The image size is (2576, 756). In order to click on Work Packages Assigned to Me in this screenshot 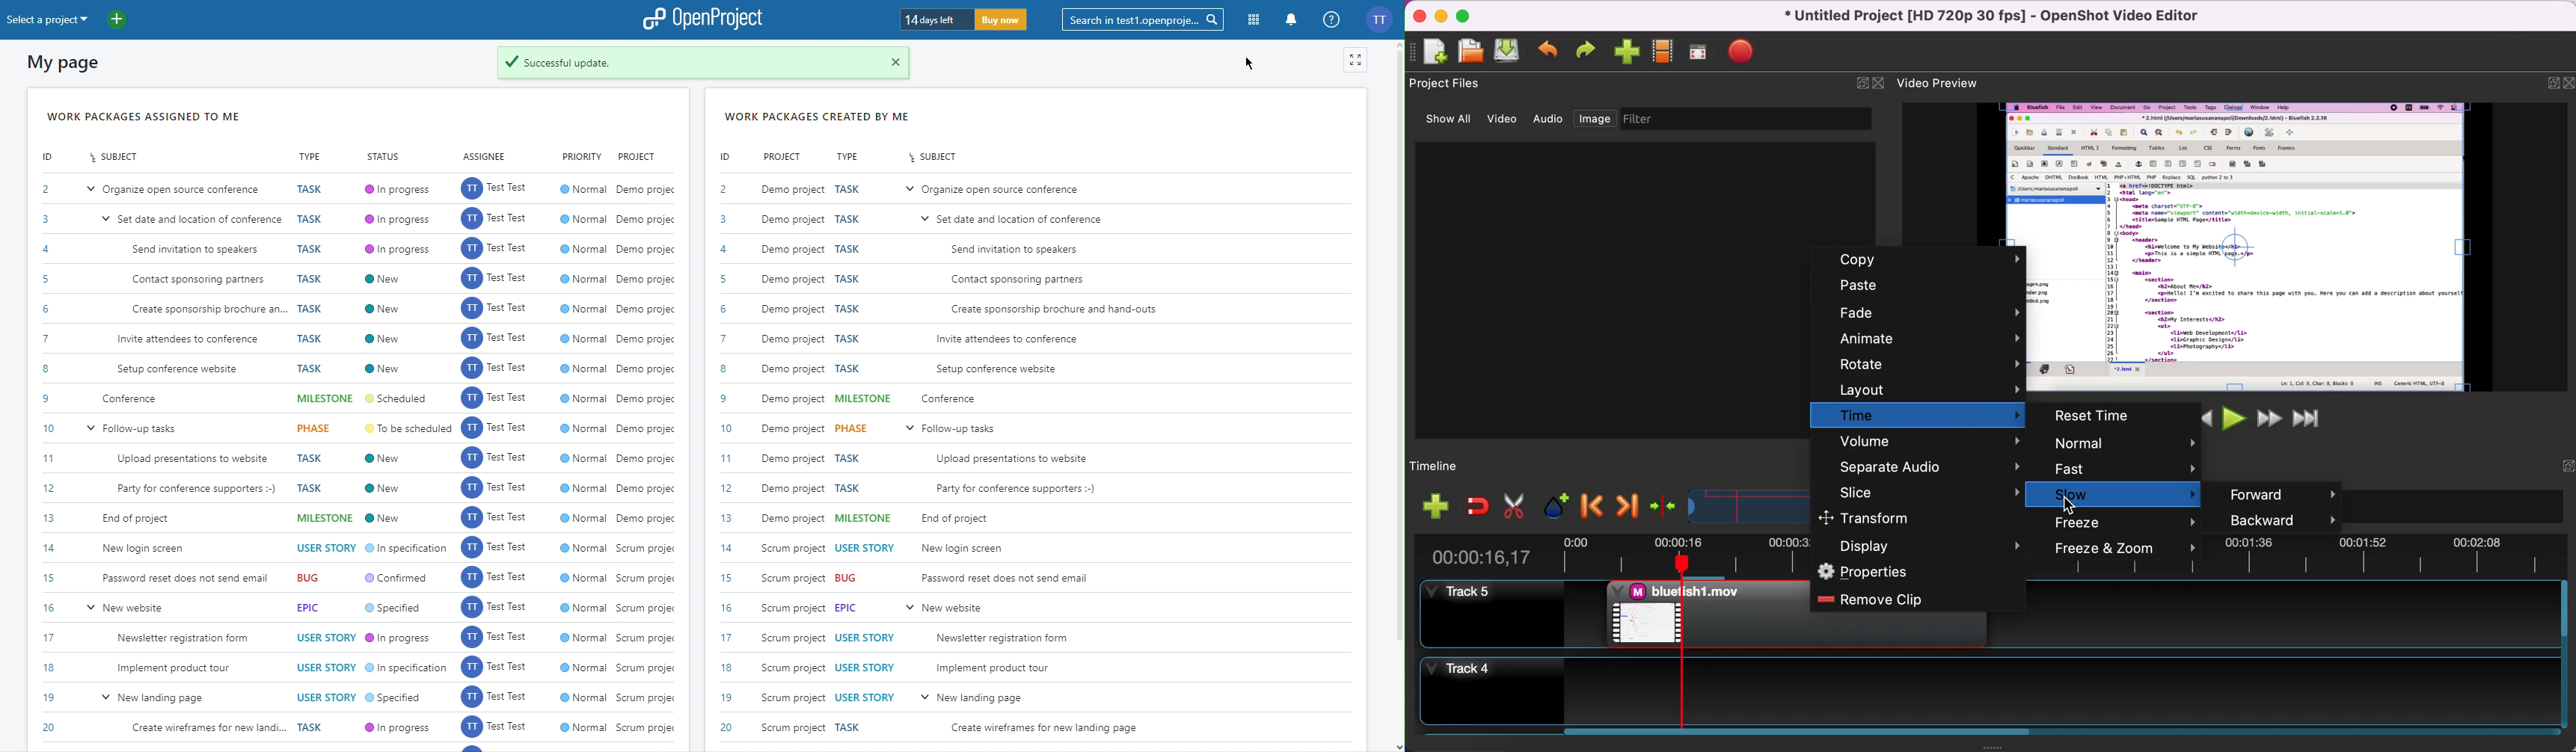, I will do `click(144, 116)`.